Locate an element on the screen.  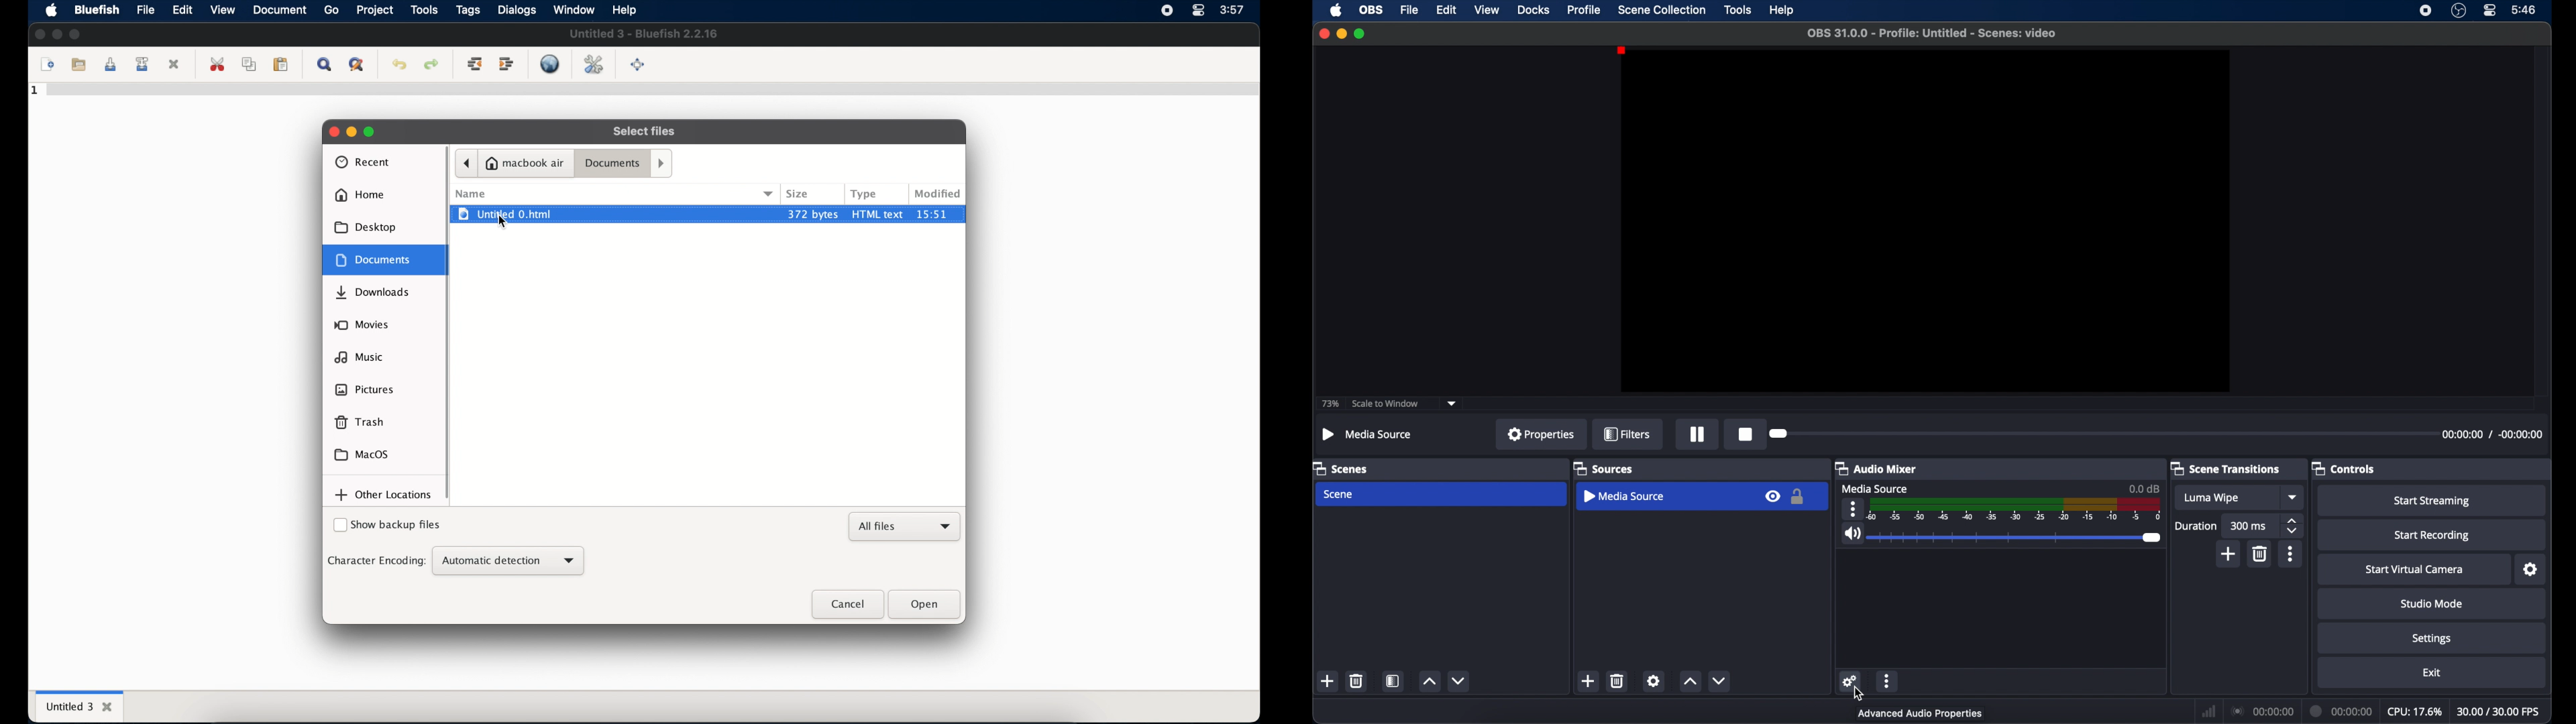
maximize is located at coordinates (75, 34).